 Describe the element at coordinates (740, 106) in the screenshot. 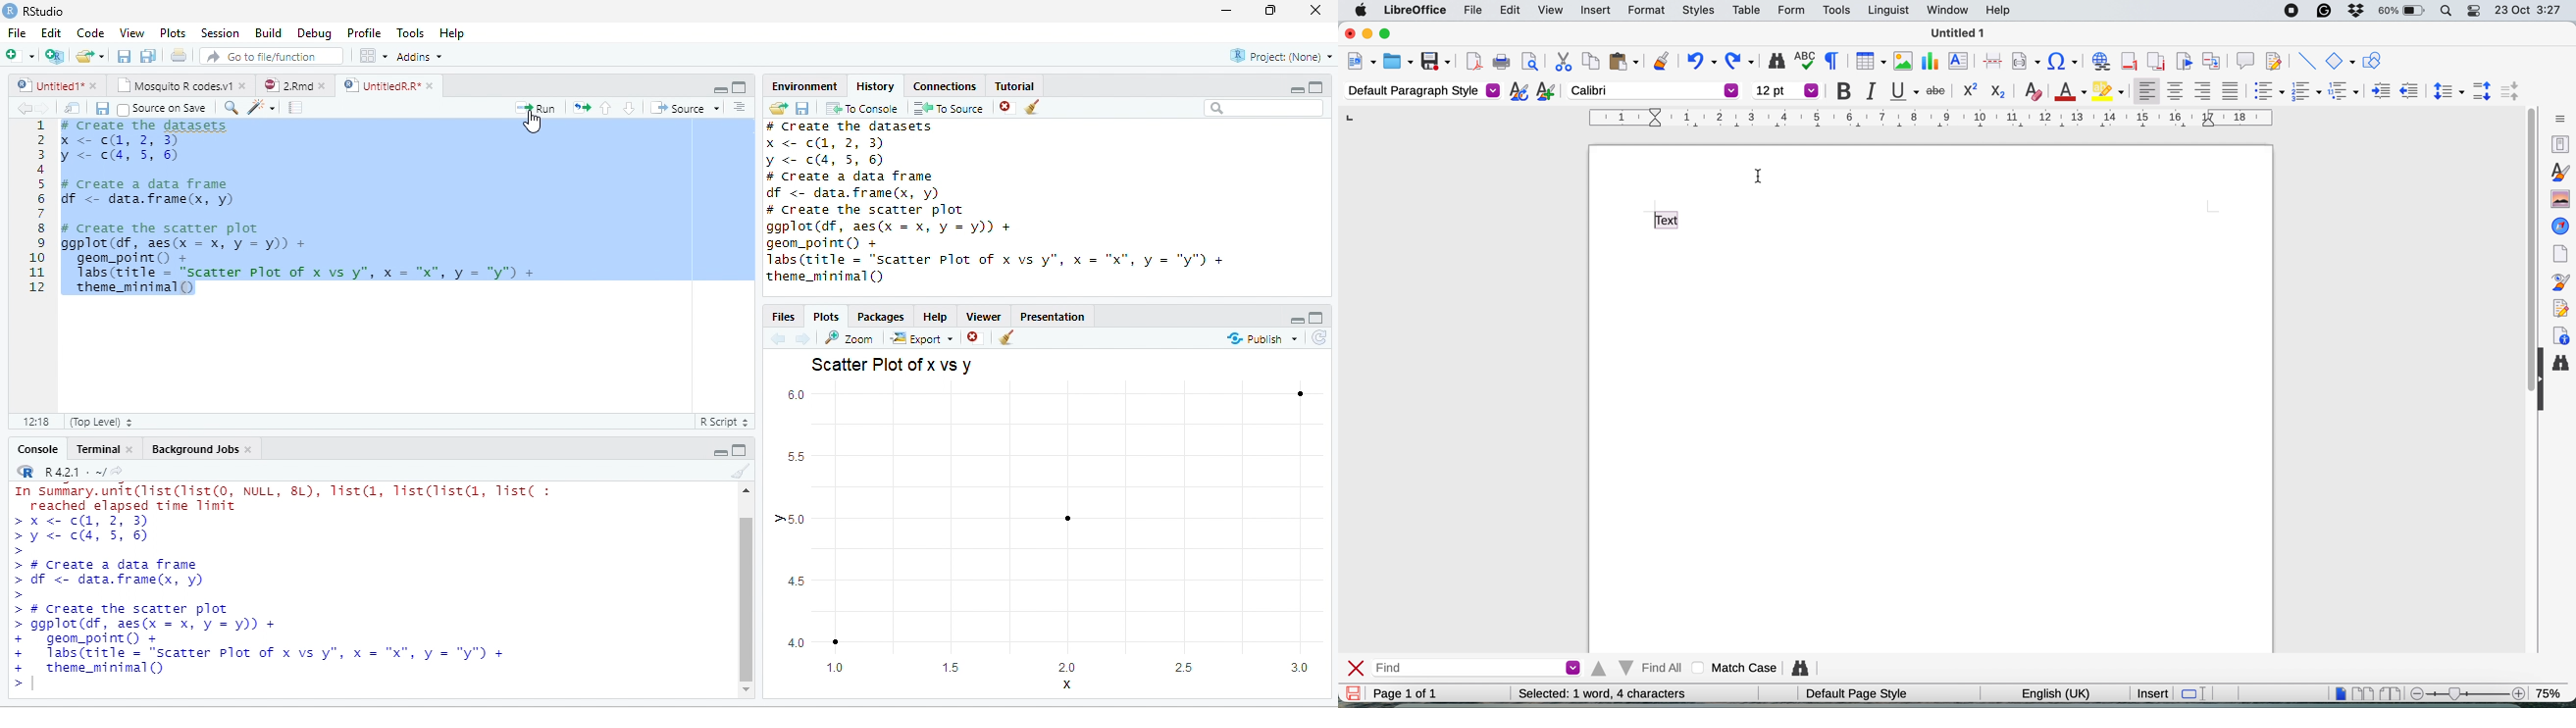

I see `Show document outline` at that location.